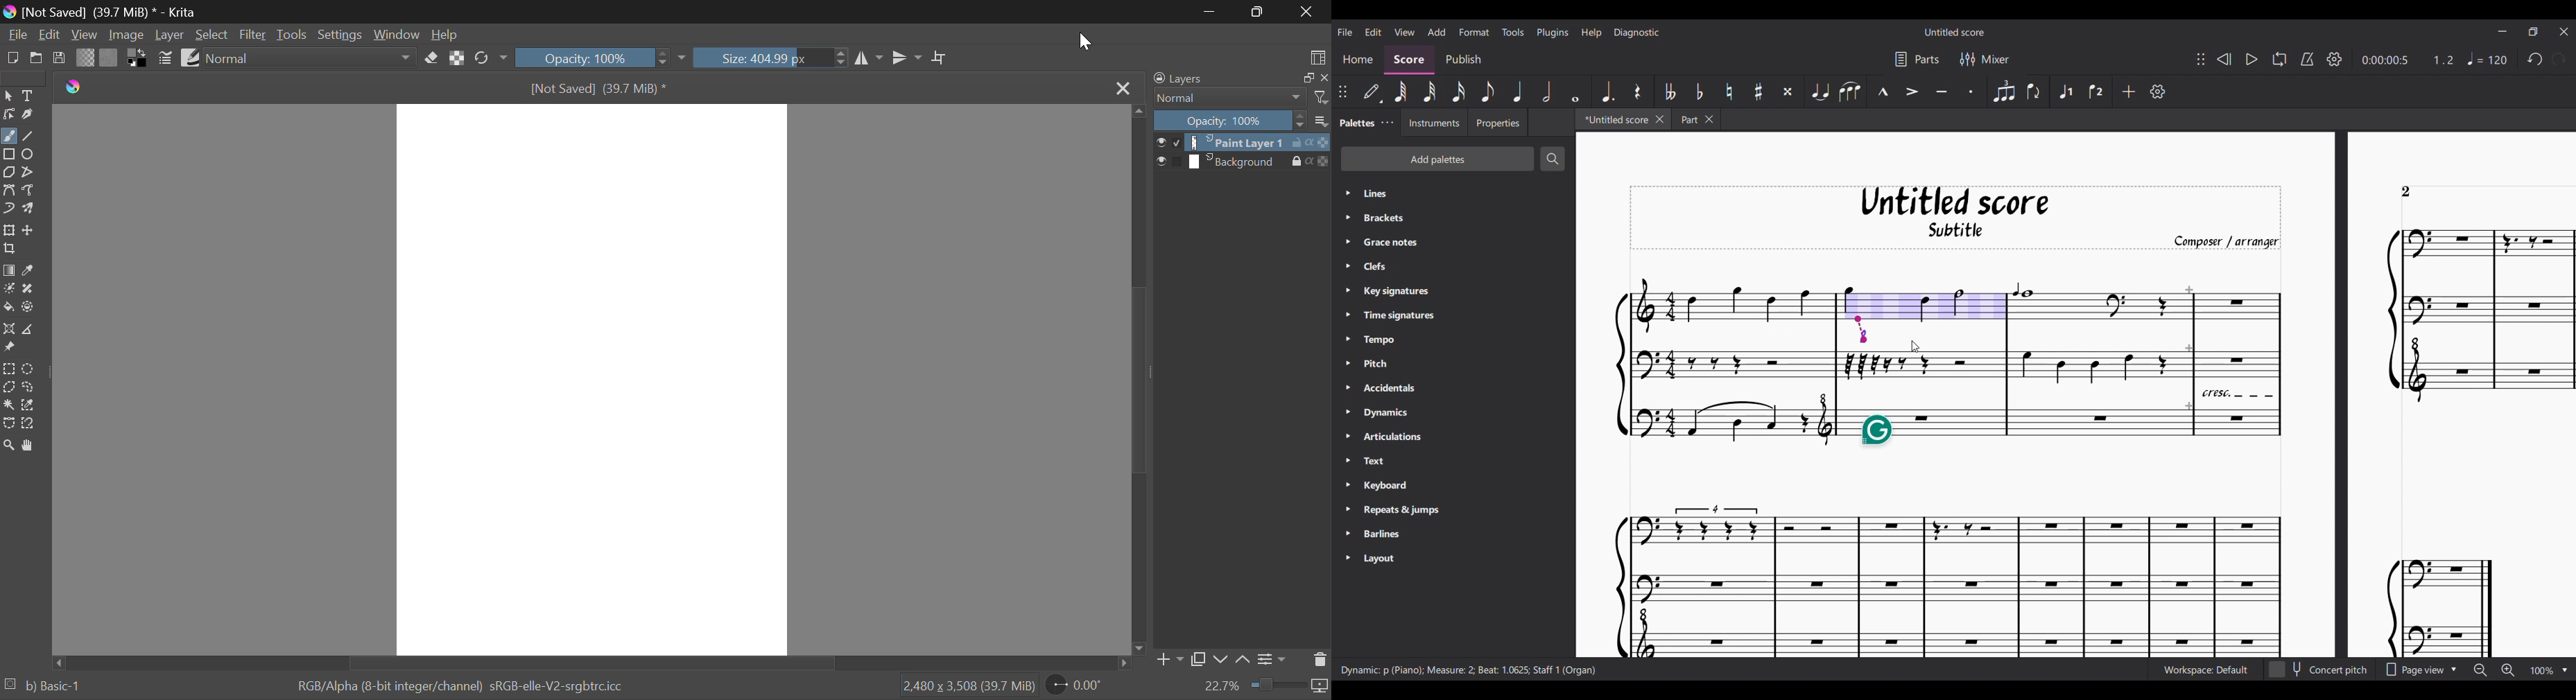  Describe the element at coordinates (772, 57) in the screenshot. I see `Brush Size 15.18px` at that location.